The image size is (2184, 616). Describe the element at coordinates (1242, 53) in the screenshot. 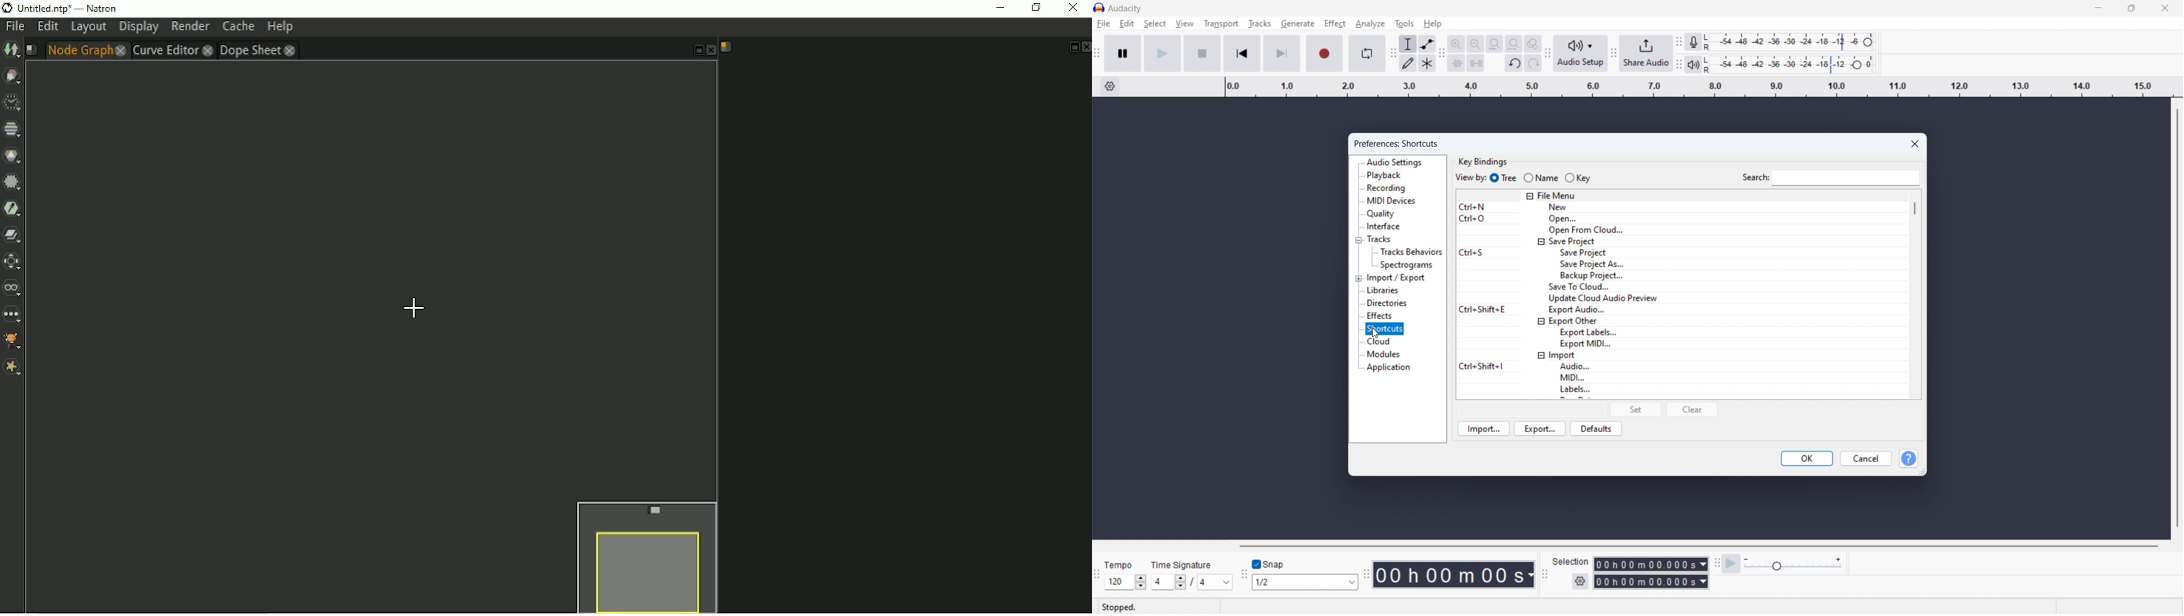

I see `skip to start` at that location.